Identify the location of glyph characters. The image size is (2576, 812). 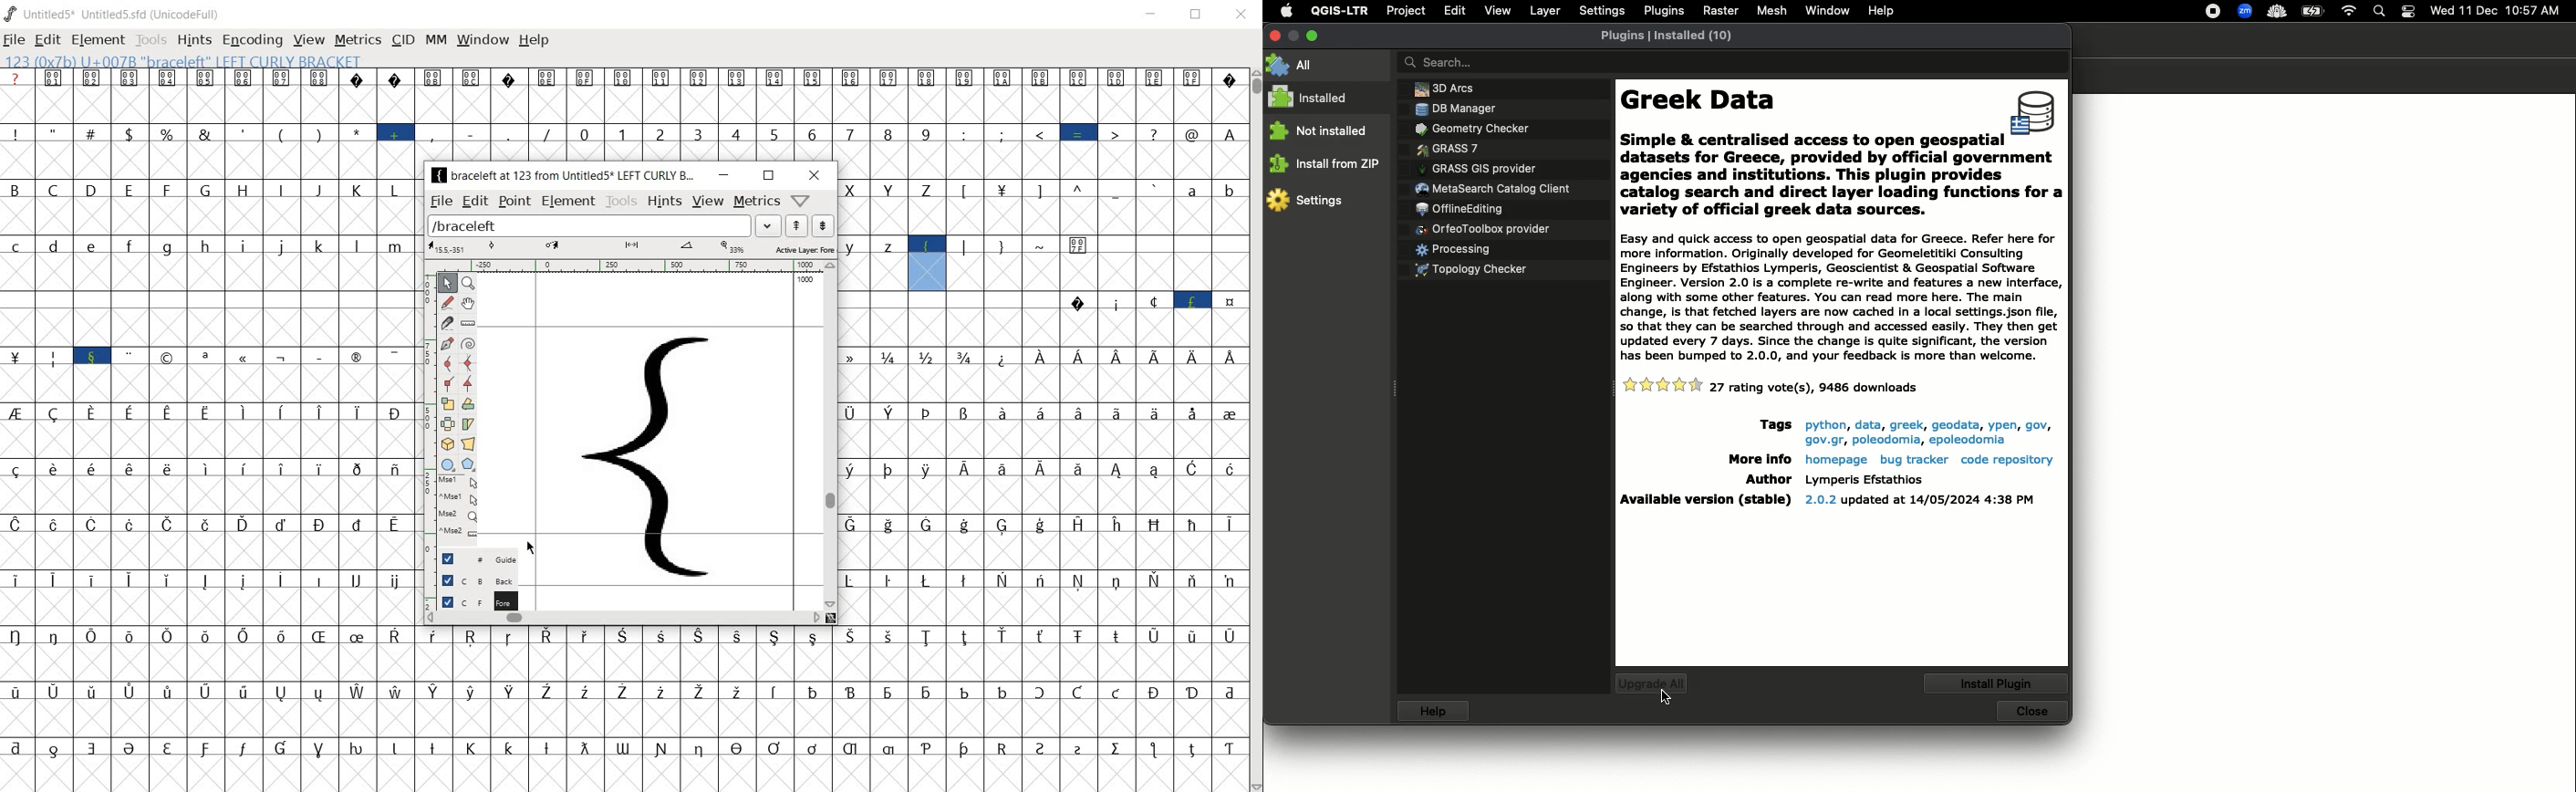
(1043, 456).